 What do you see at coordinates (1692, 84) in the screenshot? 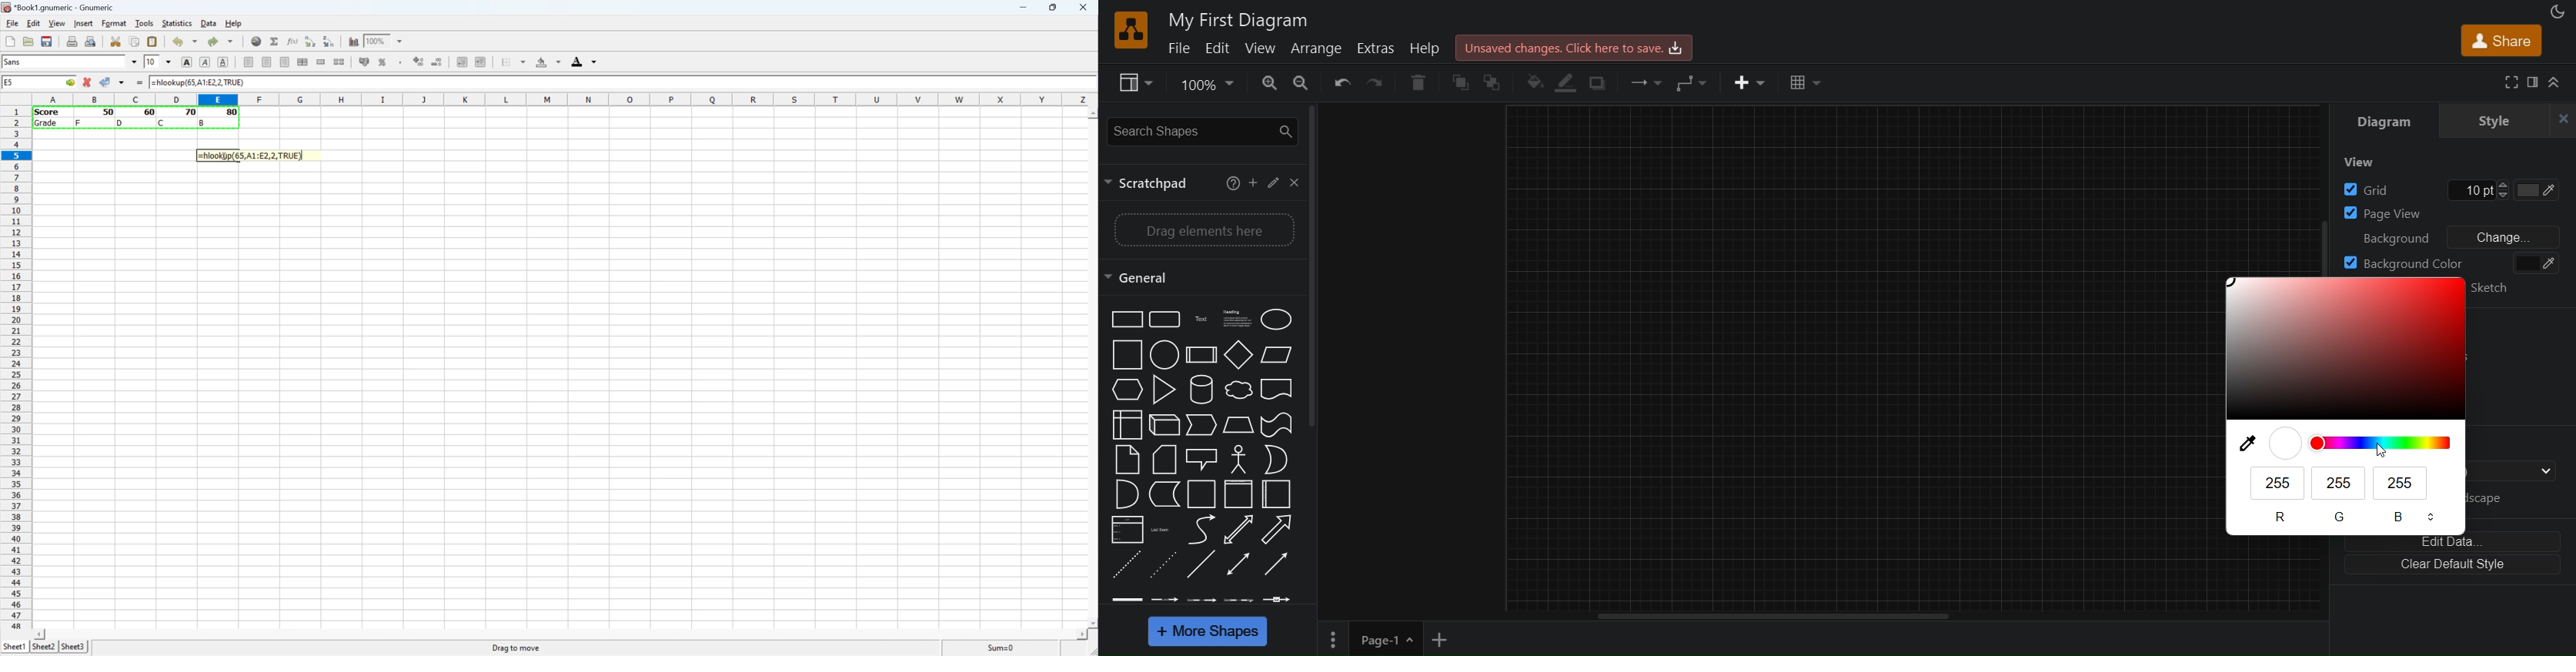
I see `waypoints` at bounding box center [1692, 84].